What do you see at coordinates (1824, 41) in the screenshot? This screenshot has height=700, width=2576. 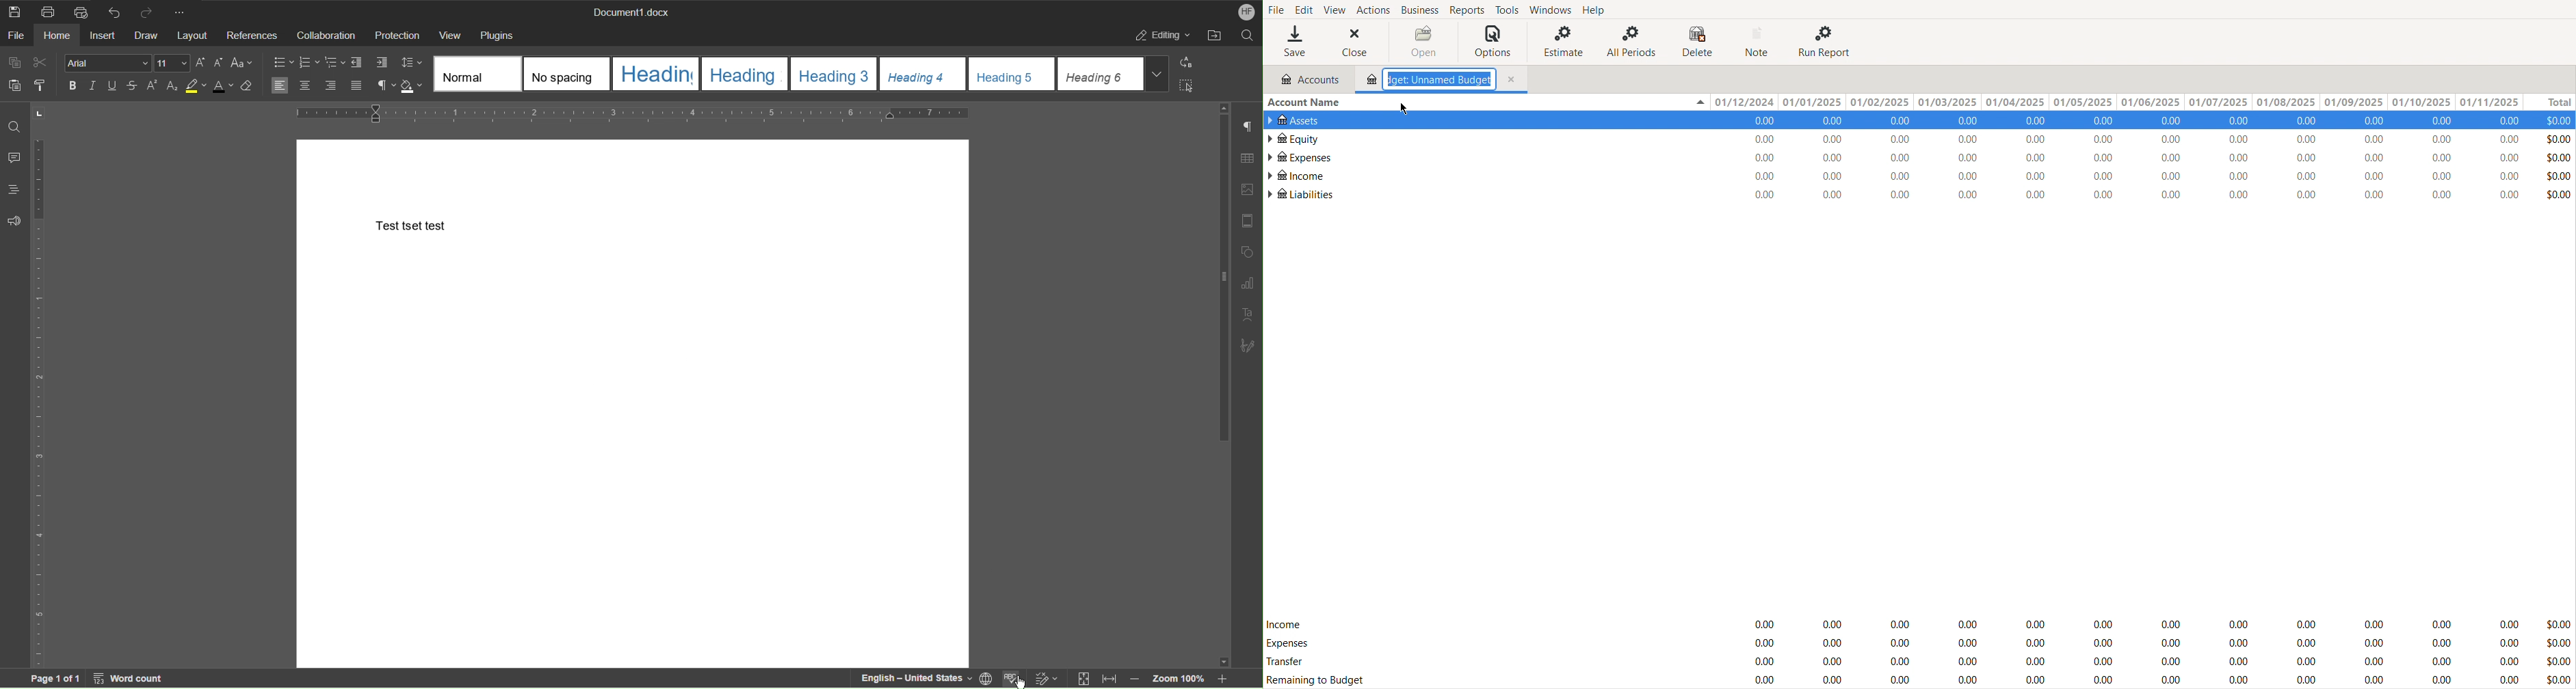 I see `Run Report` at bounding box center [1824, 41].